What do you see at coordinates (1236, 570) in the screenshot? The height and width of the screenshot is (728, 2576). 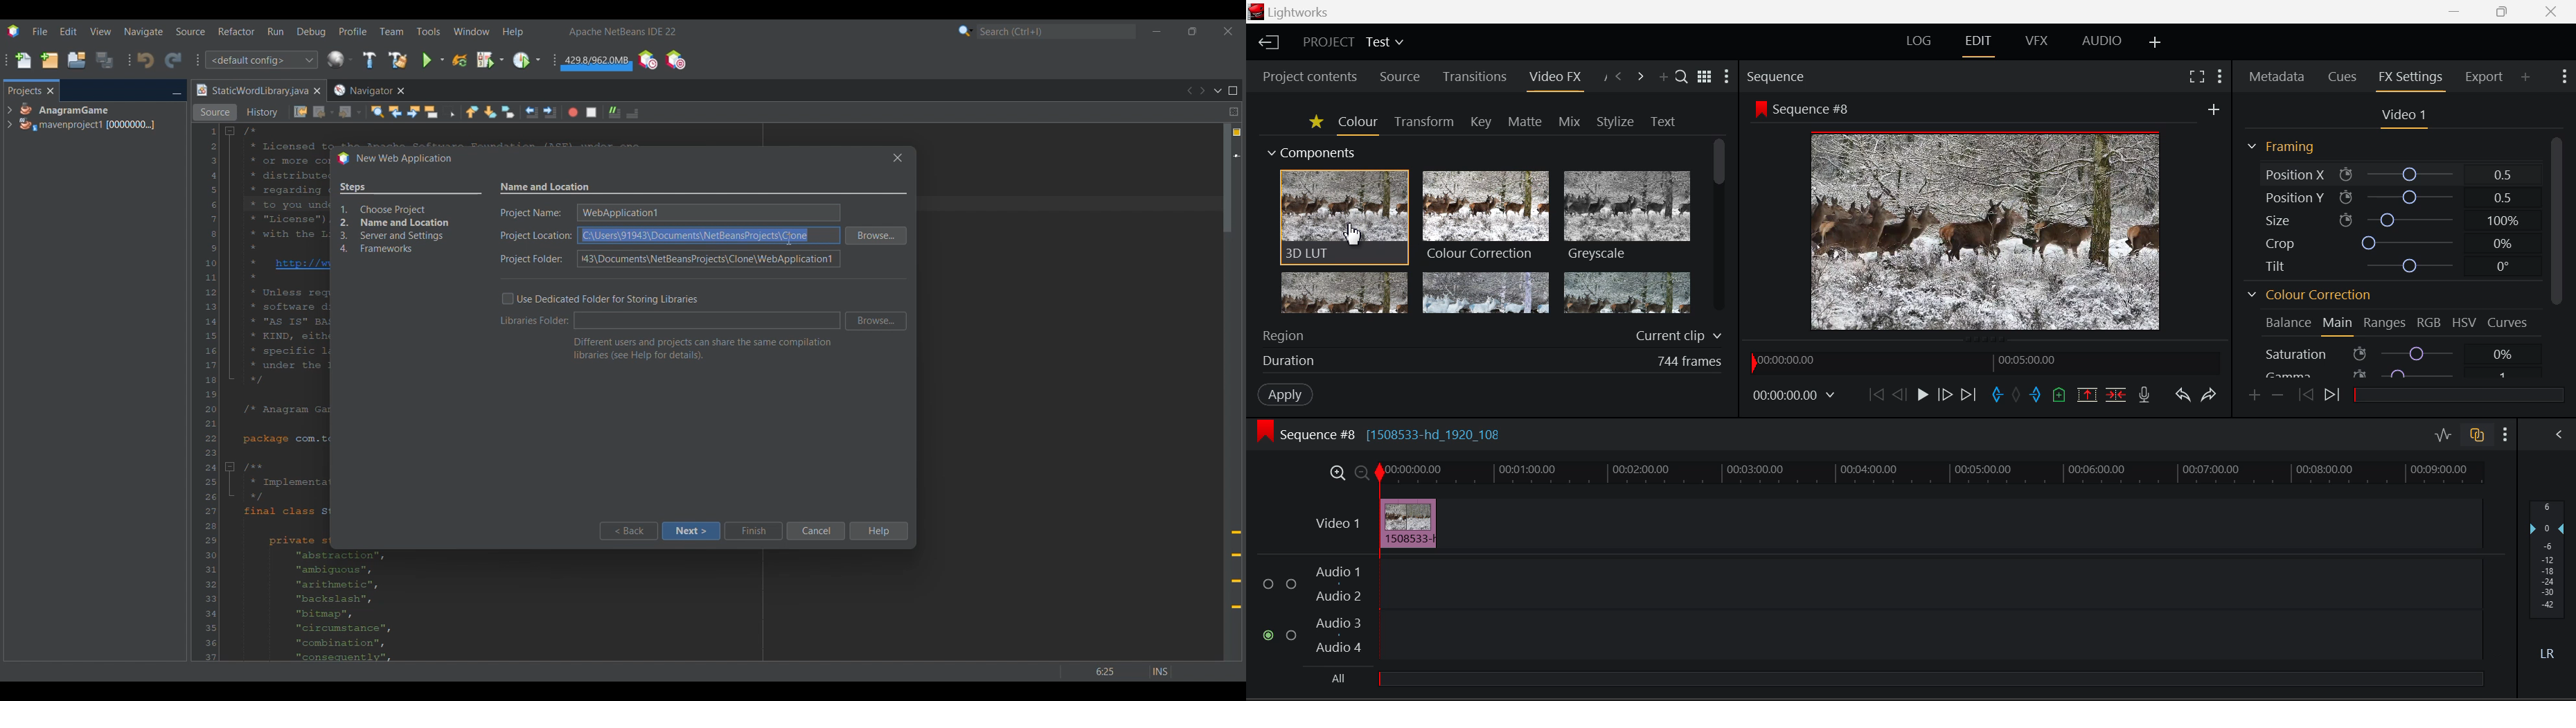 I see `Add @override annotation` at bounding box center [1236, 570].